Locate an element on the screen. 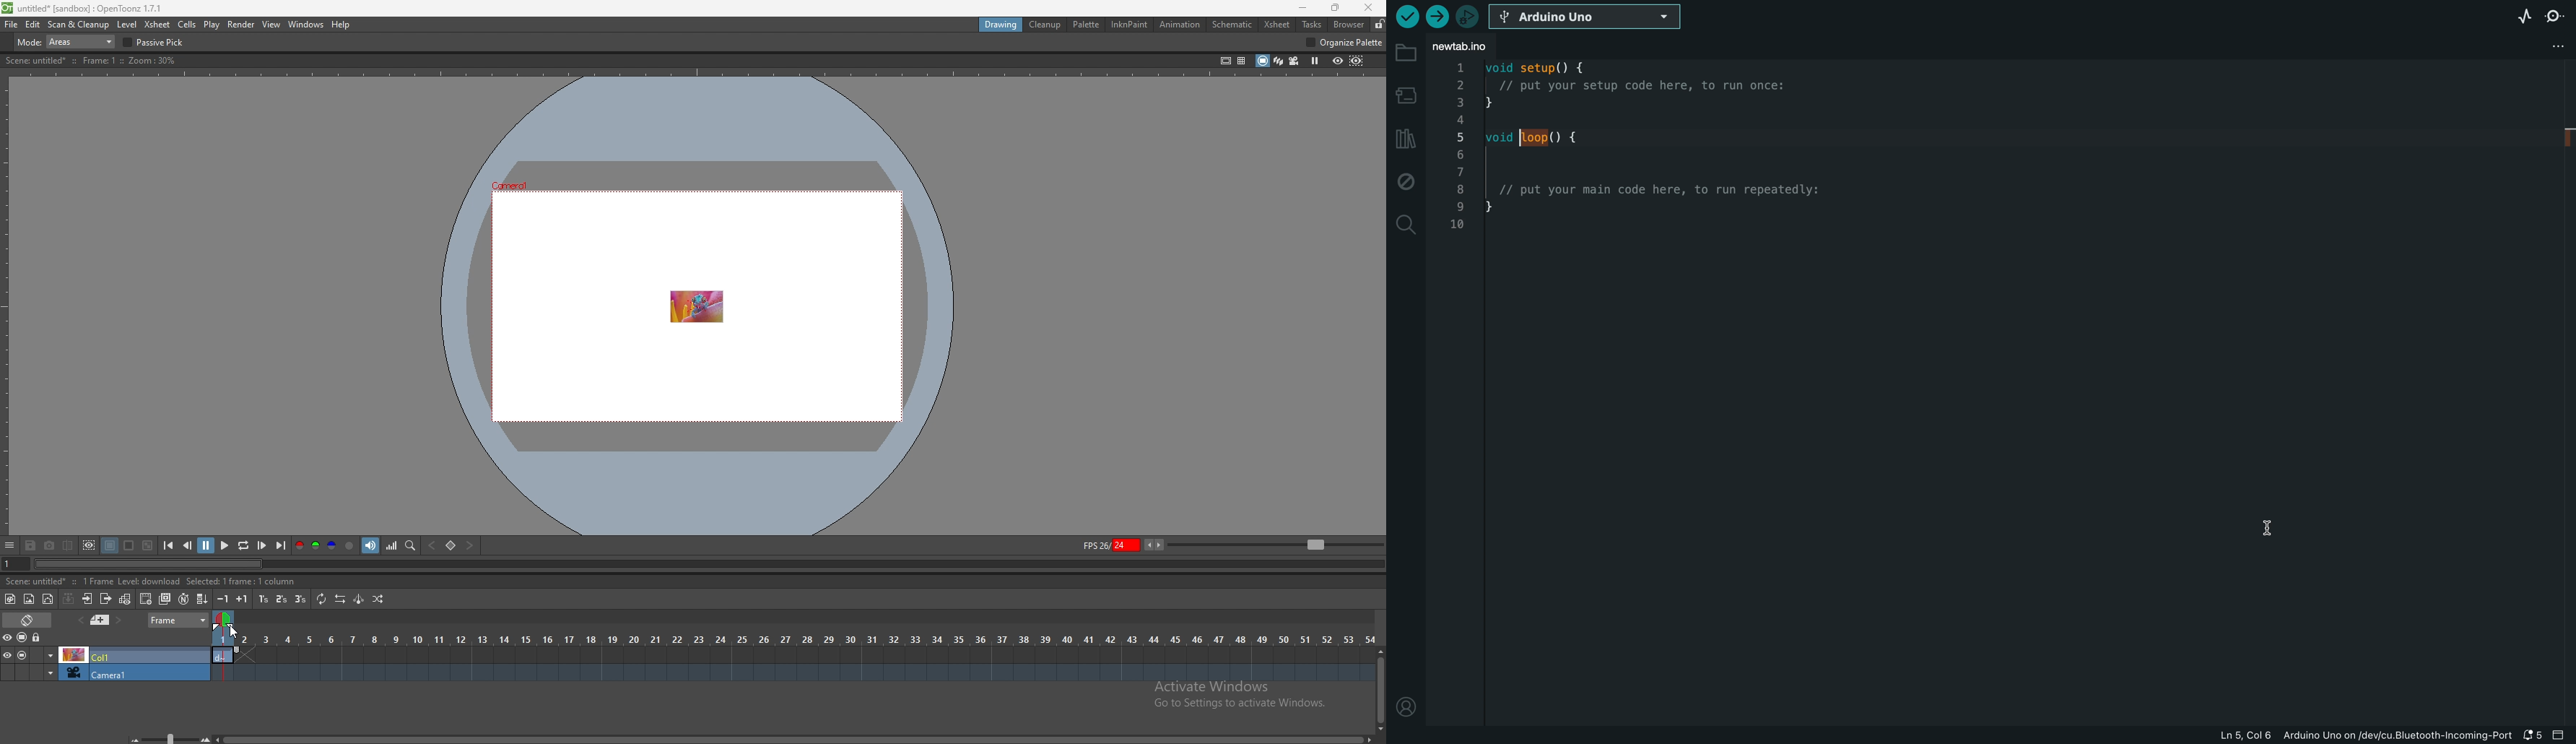  reverse is located at coordinates (341, 599).